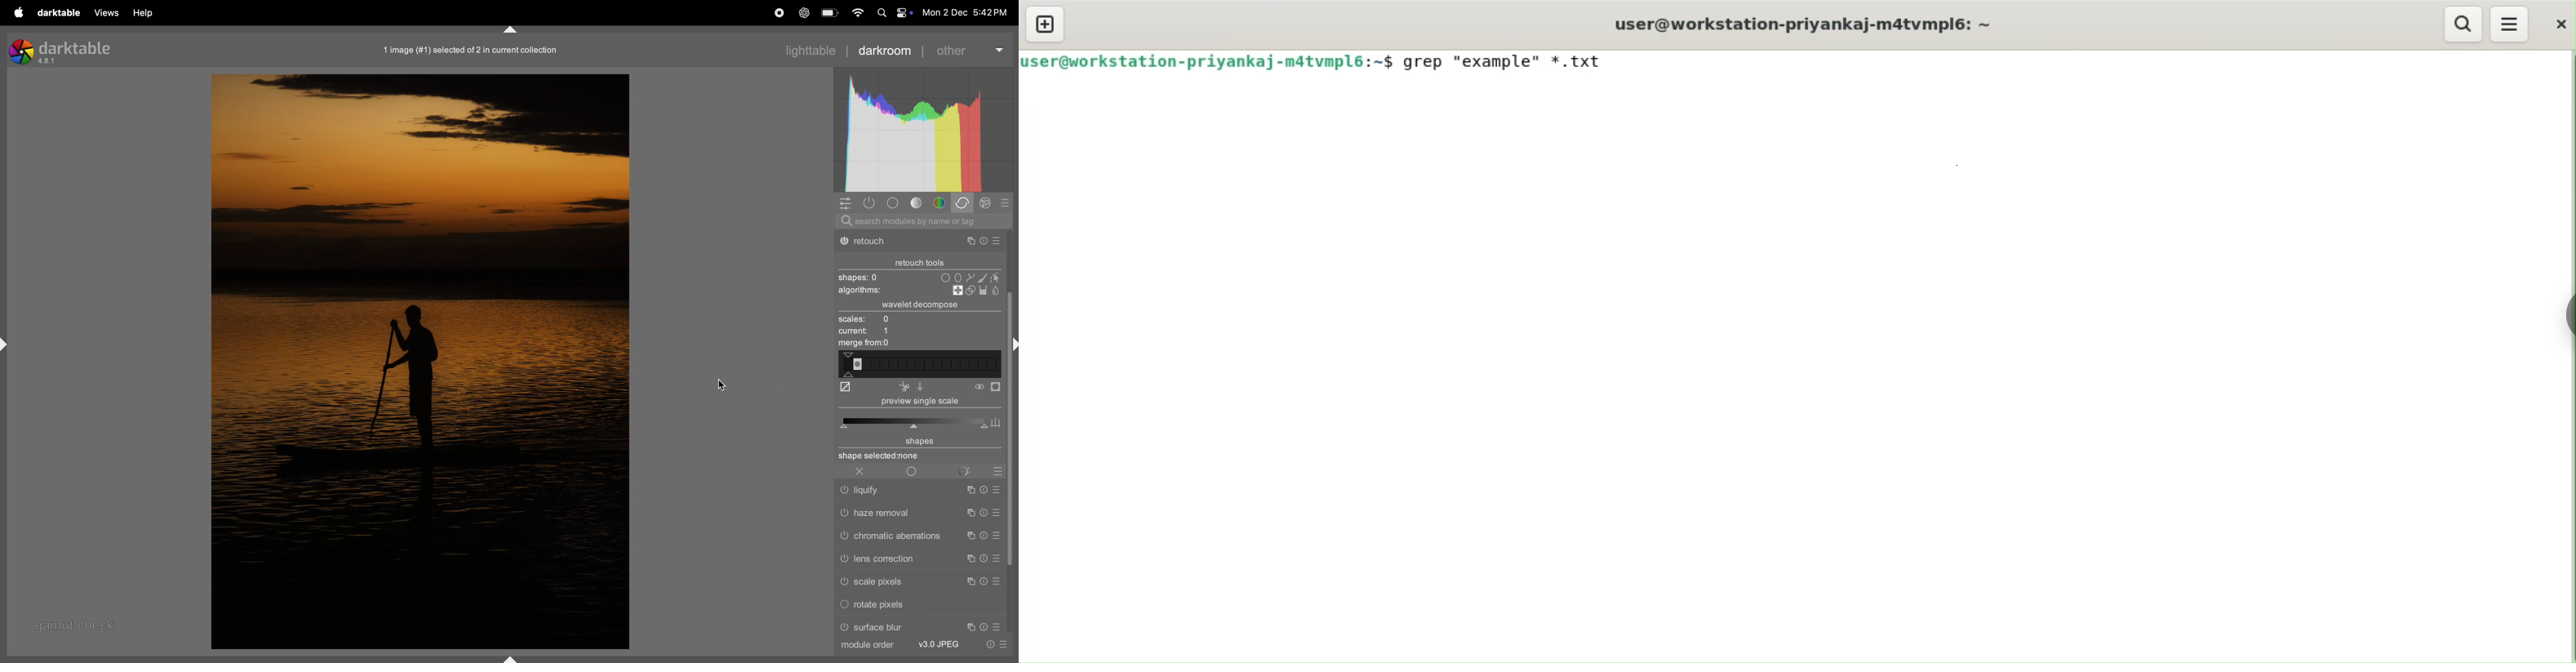 The height and width of the screenshot is (672, 2576). What do you see at coordinates (856, 14) in the screenshot?
I see `wifi` at bounding box center [856, 14].